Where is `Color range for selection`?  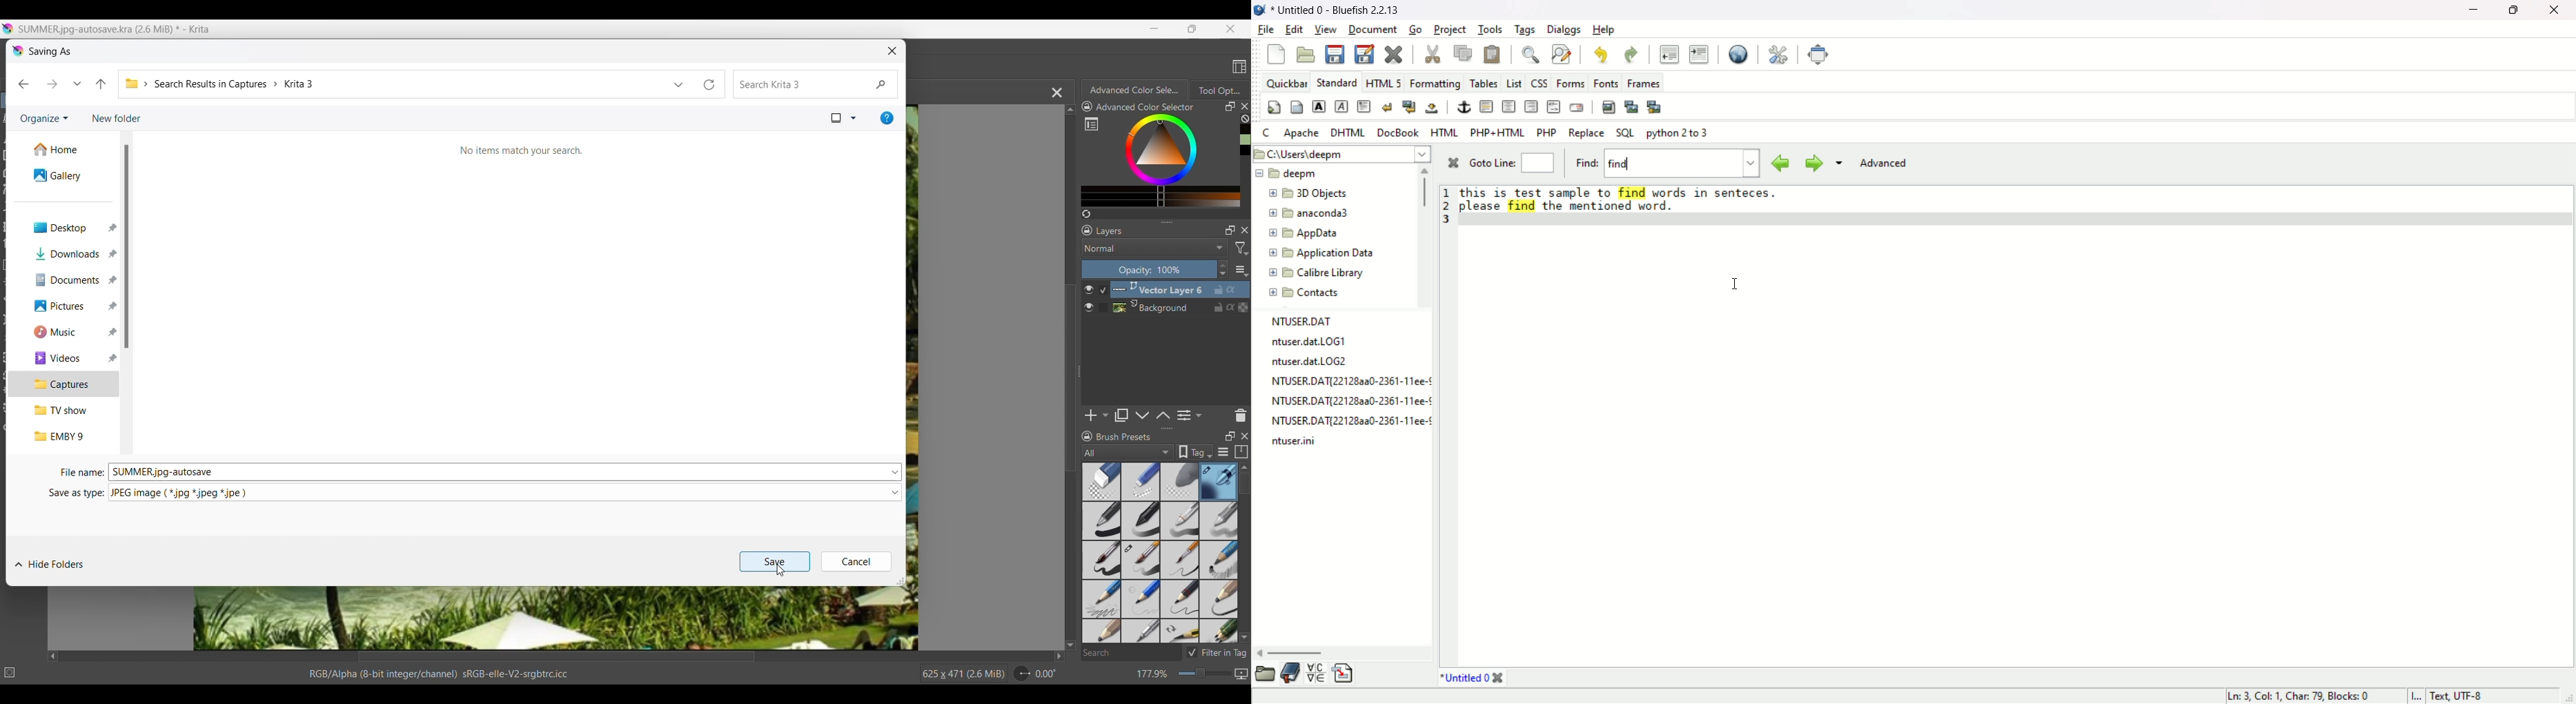
Color range for selection is located at coordinates (1169, 160).